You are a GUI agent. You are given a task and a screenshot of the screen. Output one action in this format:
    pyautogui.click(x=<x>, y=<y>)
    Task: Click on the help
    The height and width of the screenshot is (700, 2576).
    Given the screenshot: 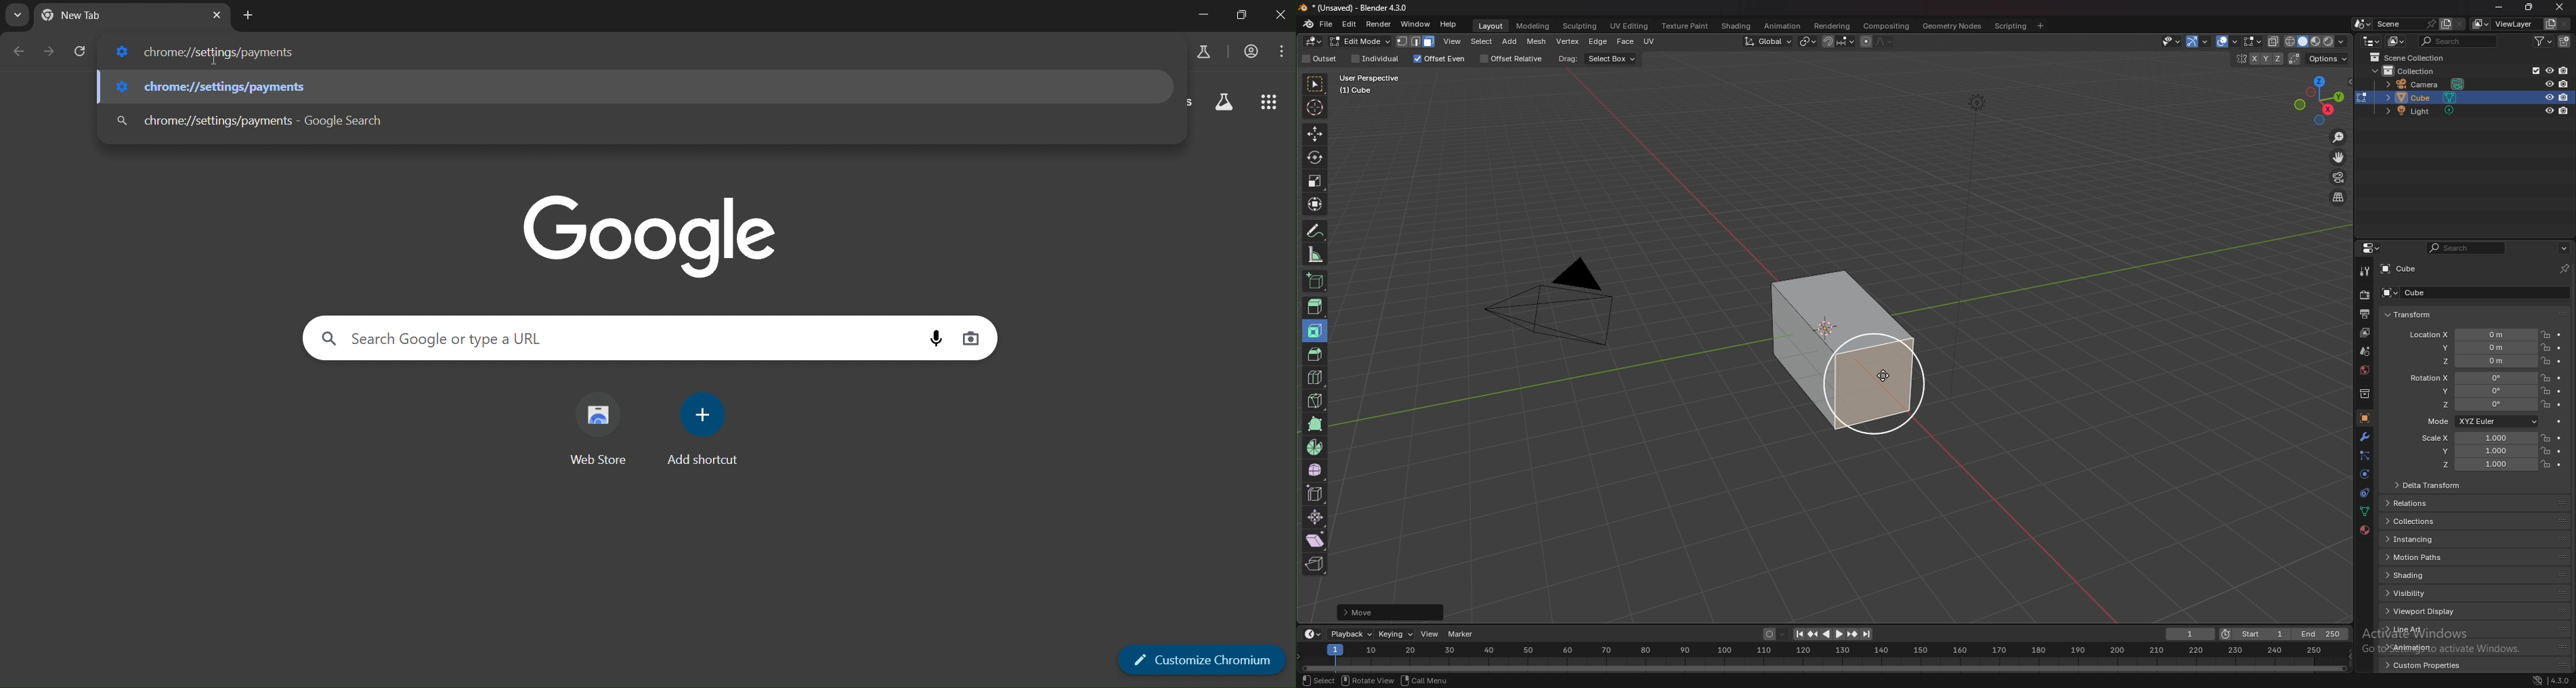 What is the action you would take?
    pyautogui.click(x=1449, y=24)
    